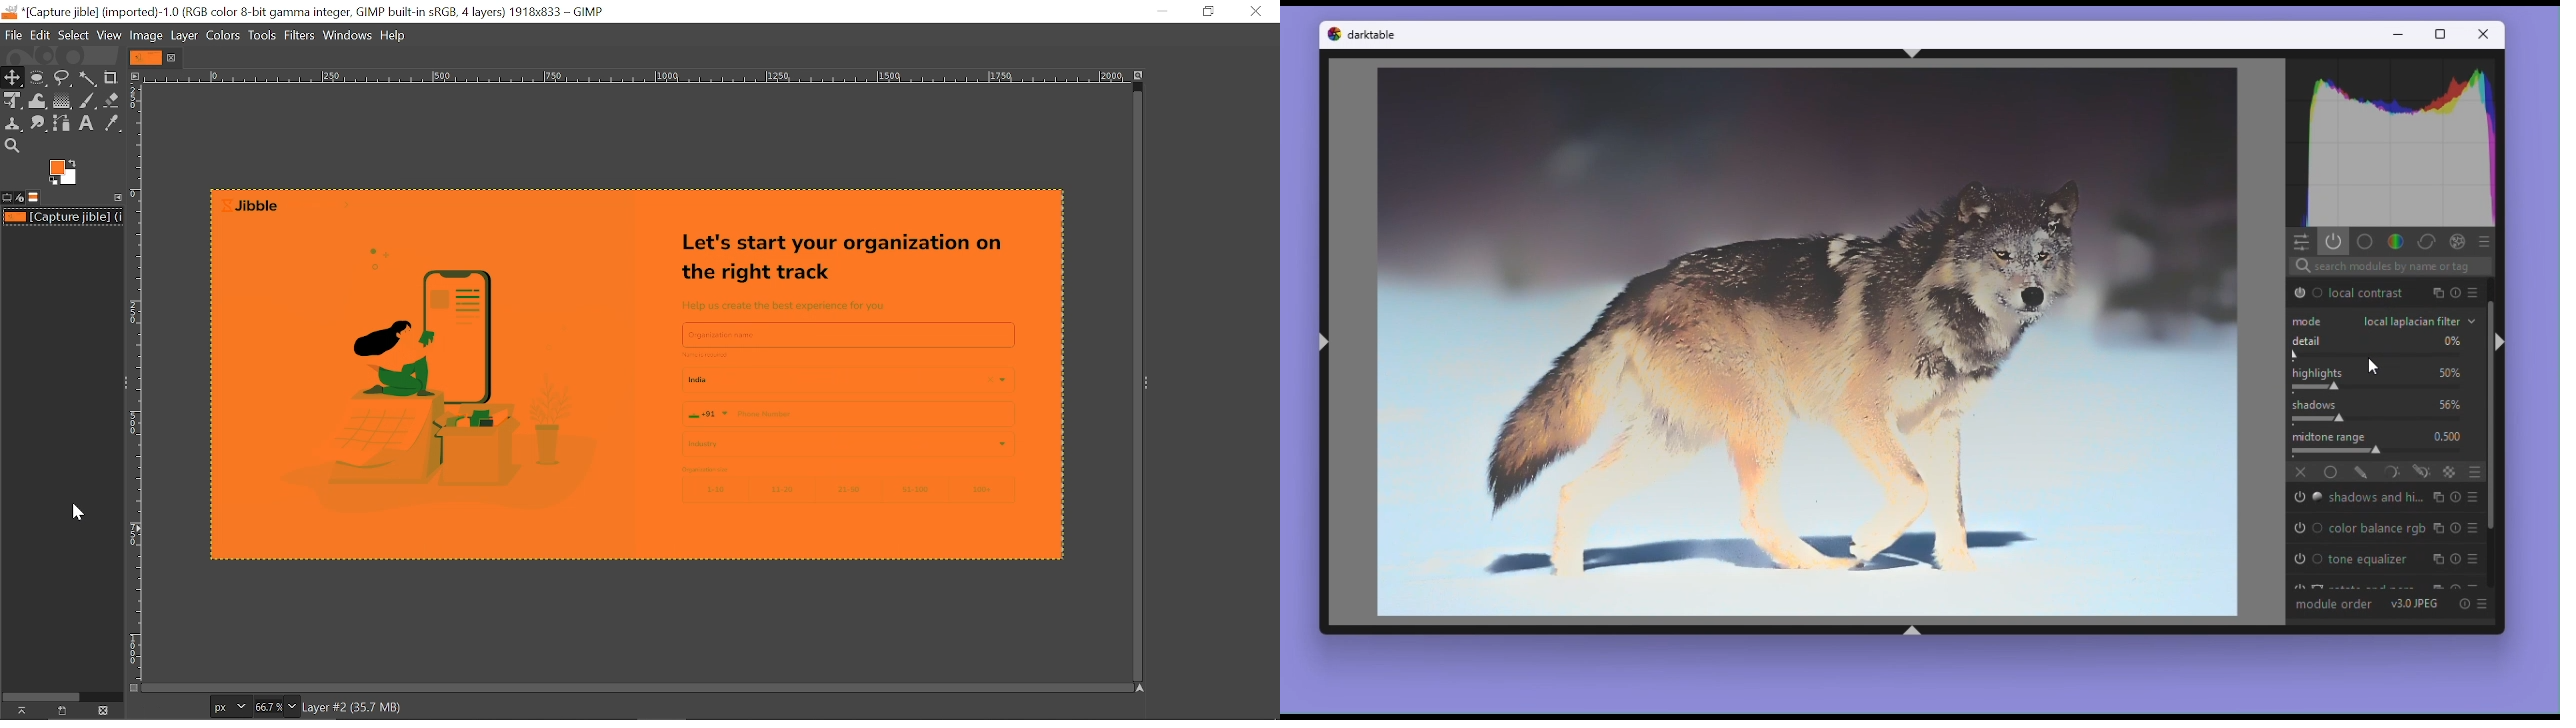 The image size is (2576, 728). Describe the element at coordinates (2451, 471) in the screenshot. I see `raster mask` at that location.